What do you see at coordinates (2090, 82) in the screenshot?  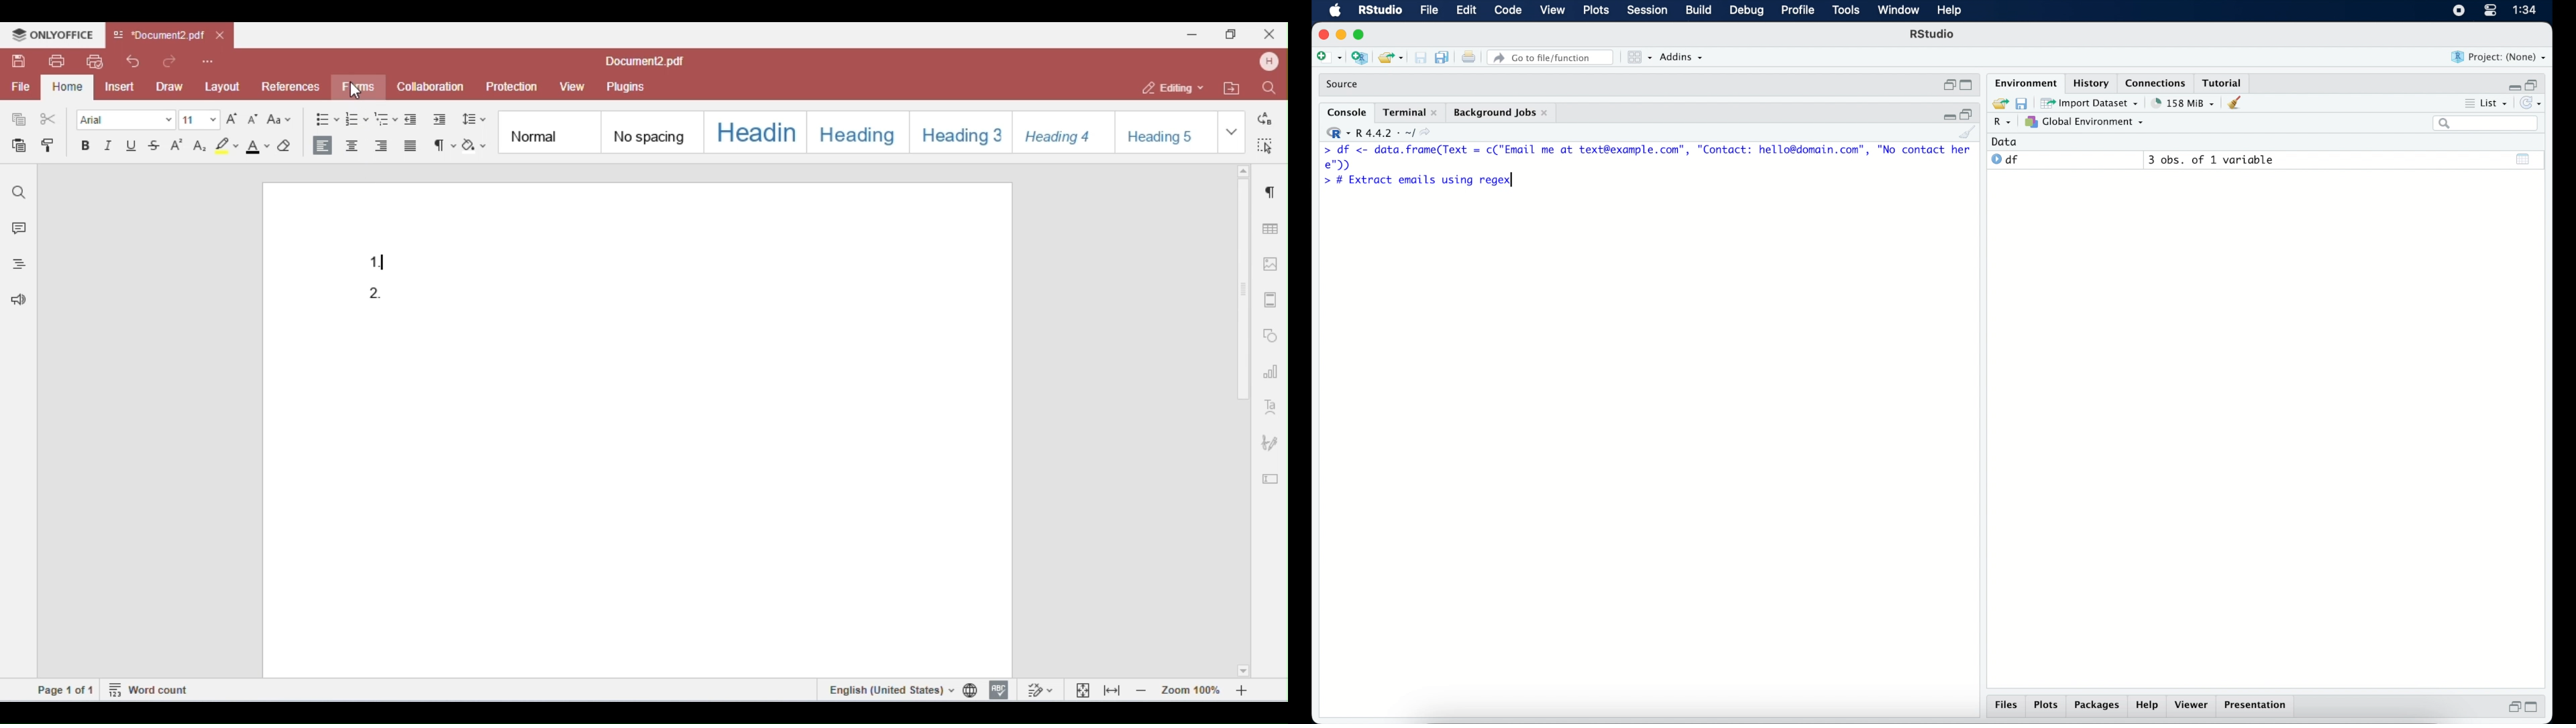 I see `History` at bounding box center [2090, 82].